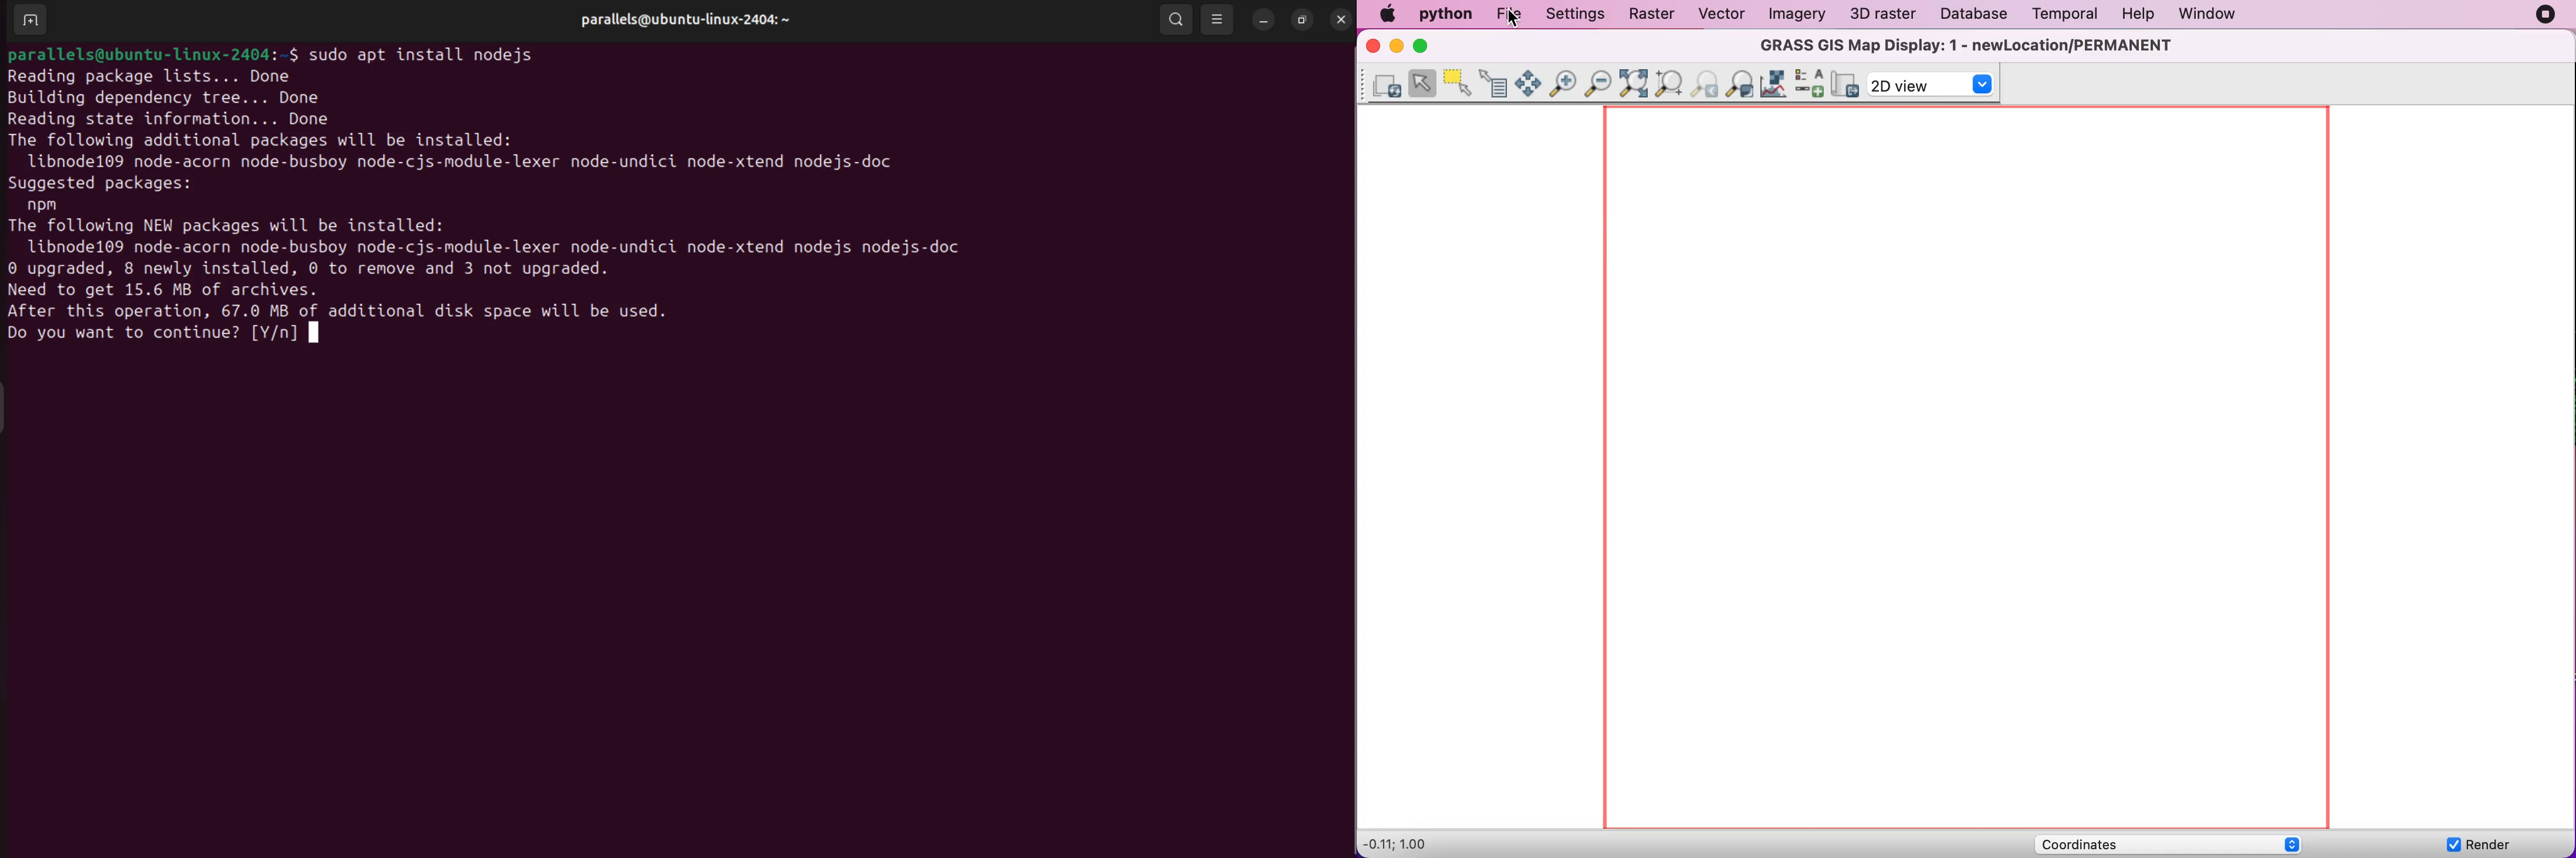 The image size is (2576, 868). What do you see at coordinates (279, 337) in the screenshot?
I see `Y/n` at bounding box center [279, 337].